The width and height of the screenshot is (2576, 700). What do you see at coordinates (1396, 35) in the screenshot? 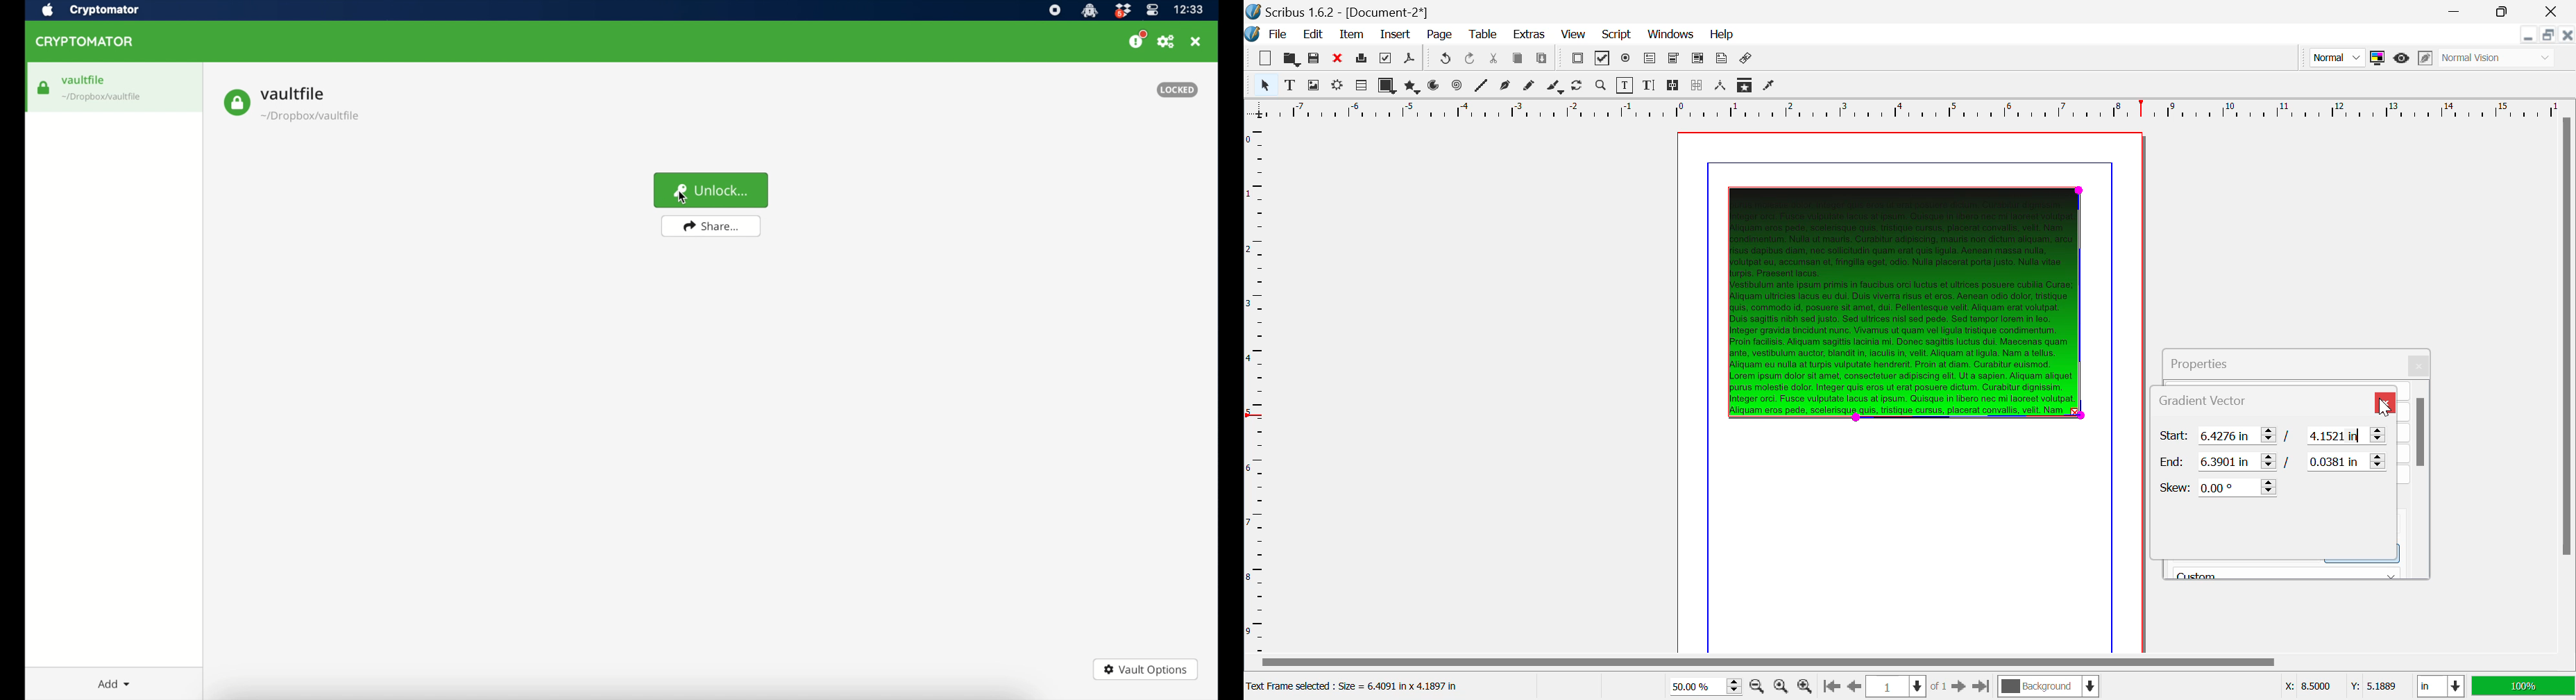
I see `Insert` at bounding box center [1396, 35].